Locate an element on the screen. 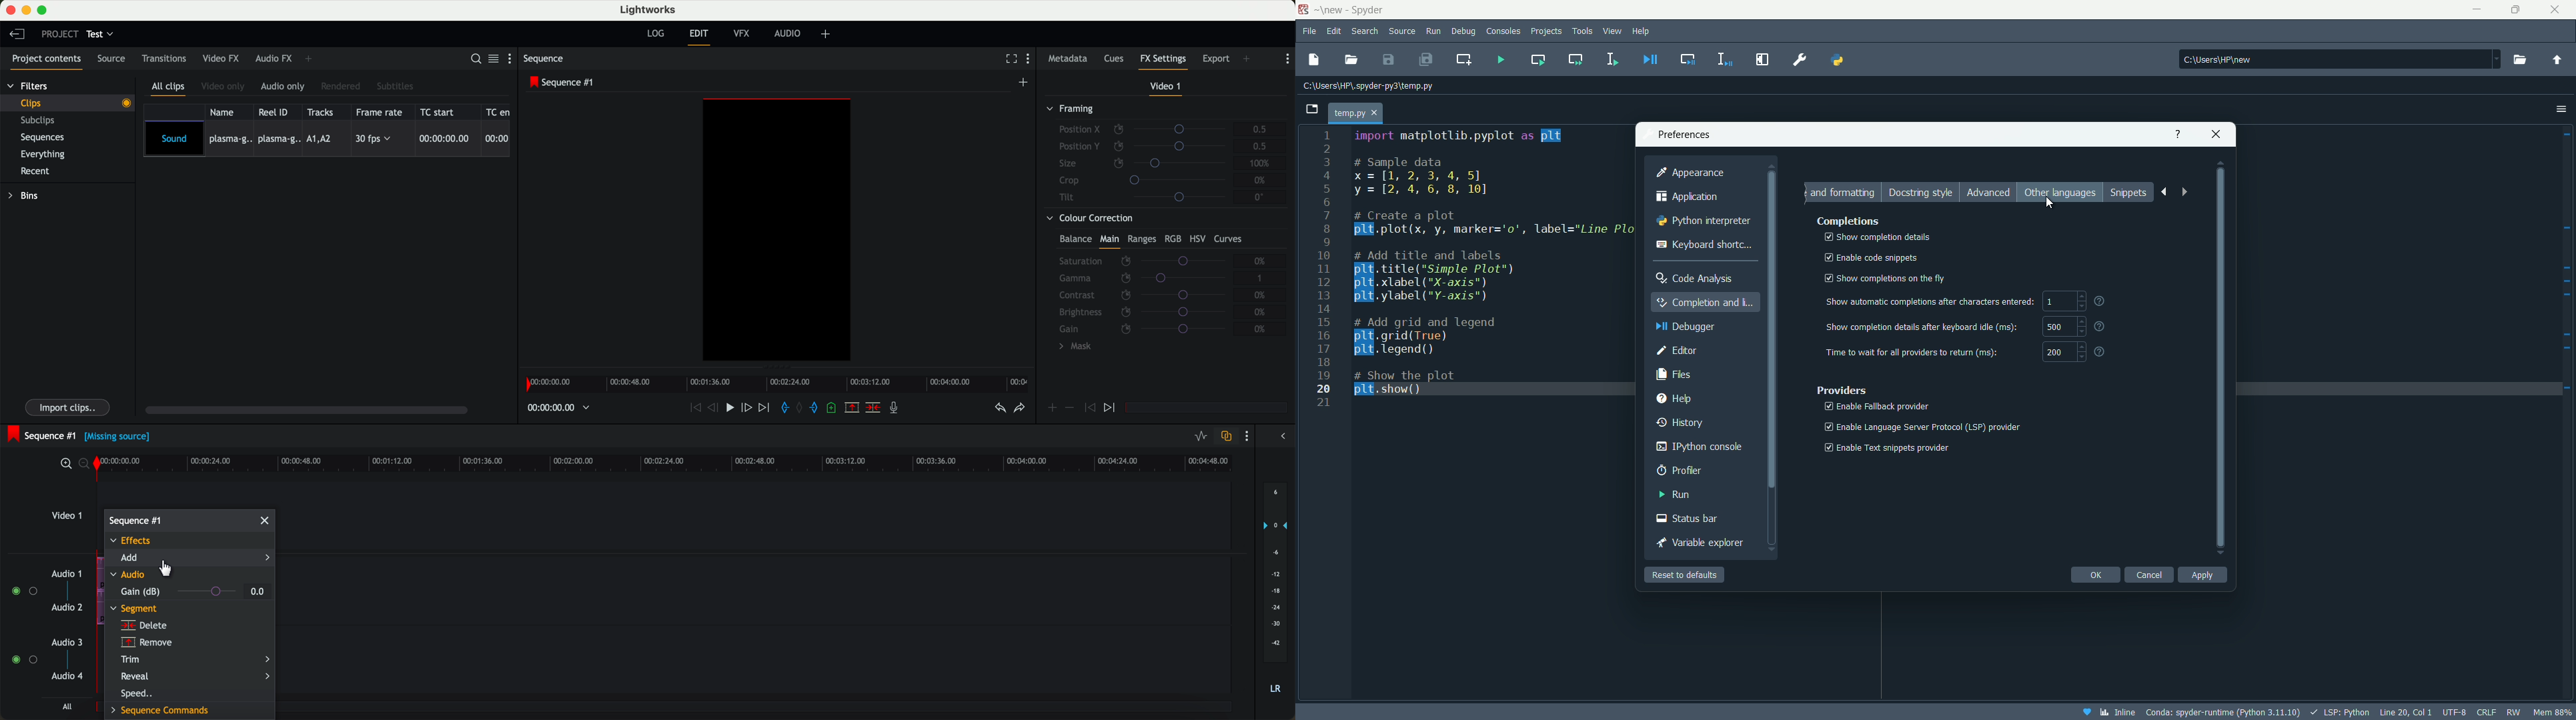 Image resolution: width=2576 pixels, height=728 pixels. file is located at coordinates (1308, 31).